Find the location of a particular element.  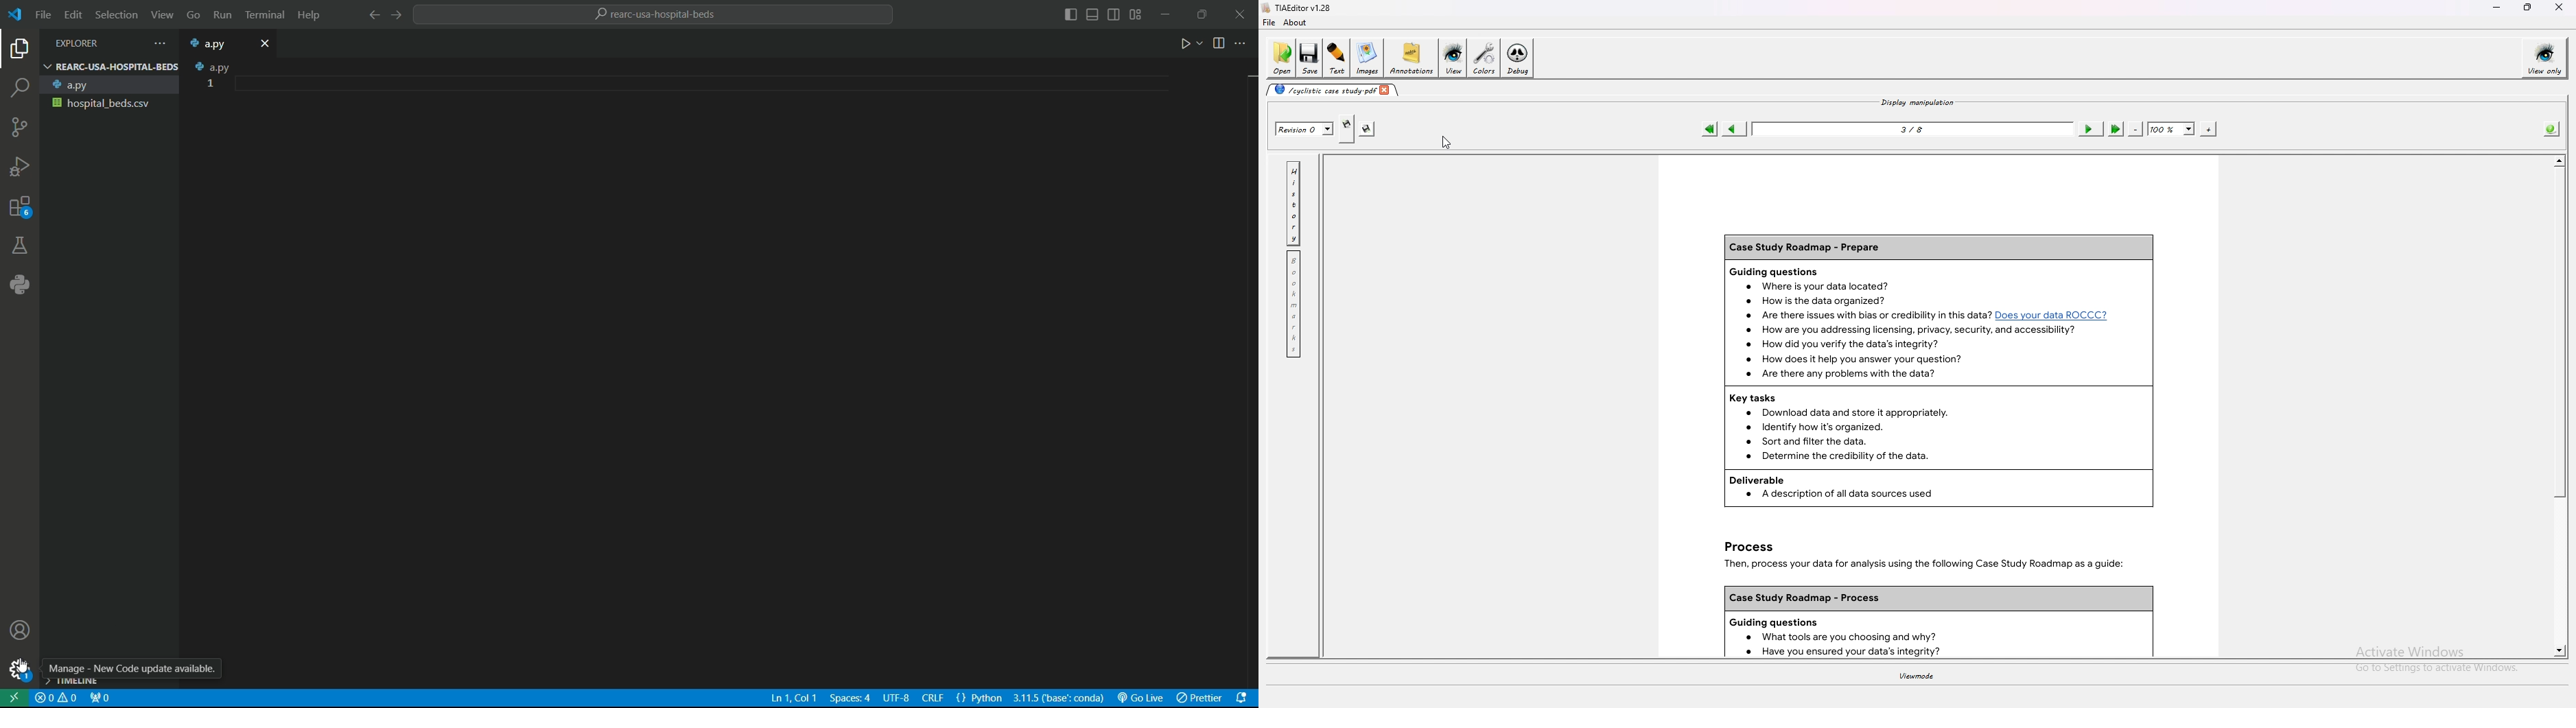

close file is located at coordinates (266, 43).